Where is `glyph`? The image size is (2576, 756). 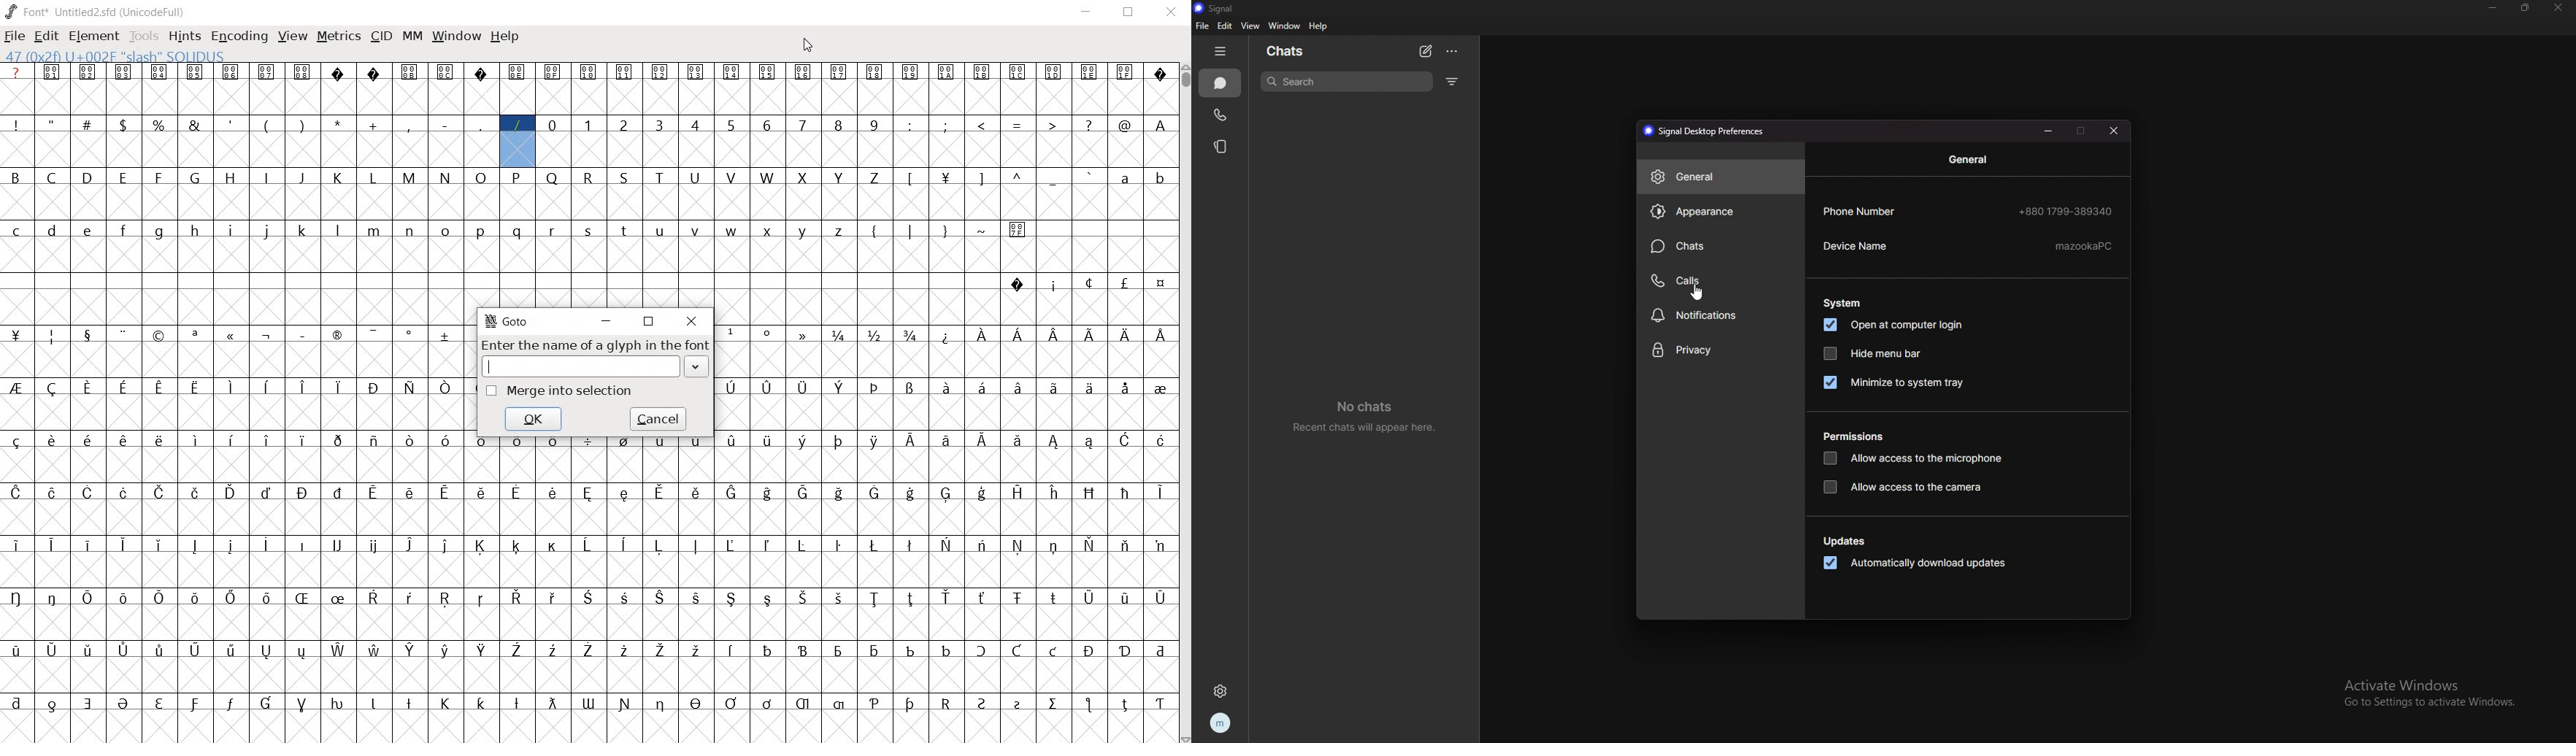 glyph is located at coordinates (266, 72).